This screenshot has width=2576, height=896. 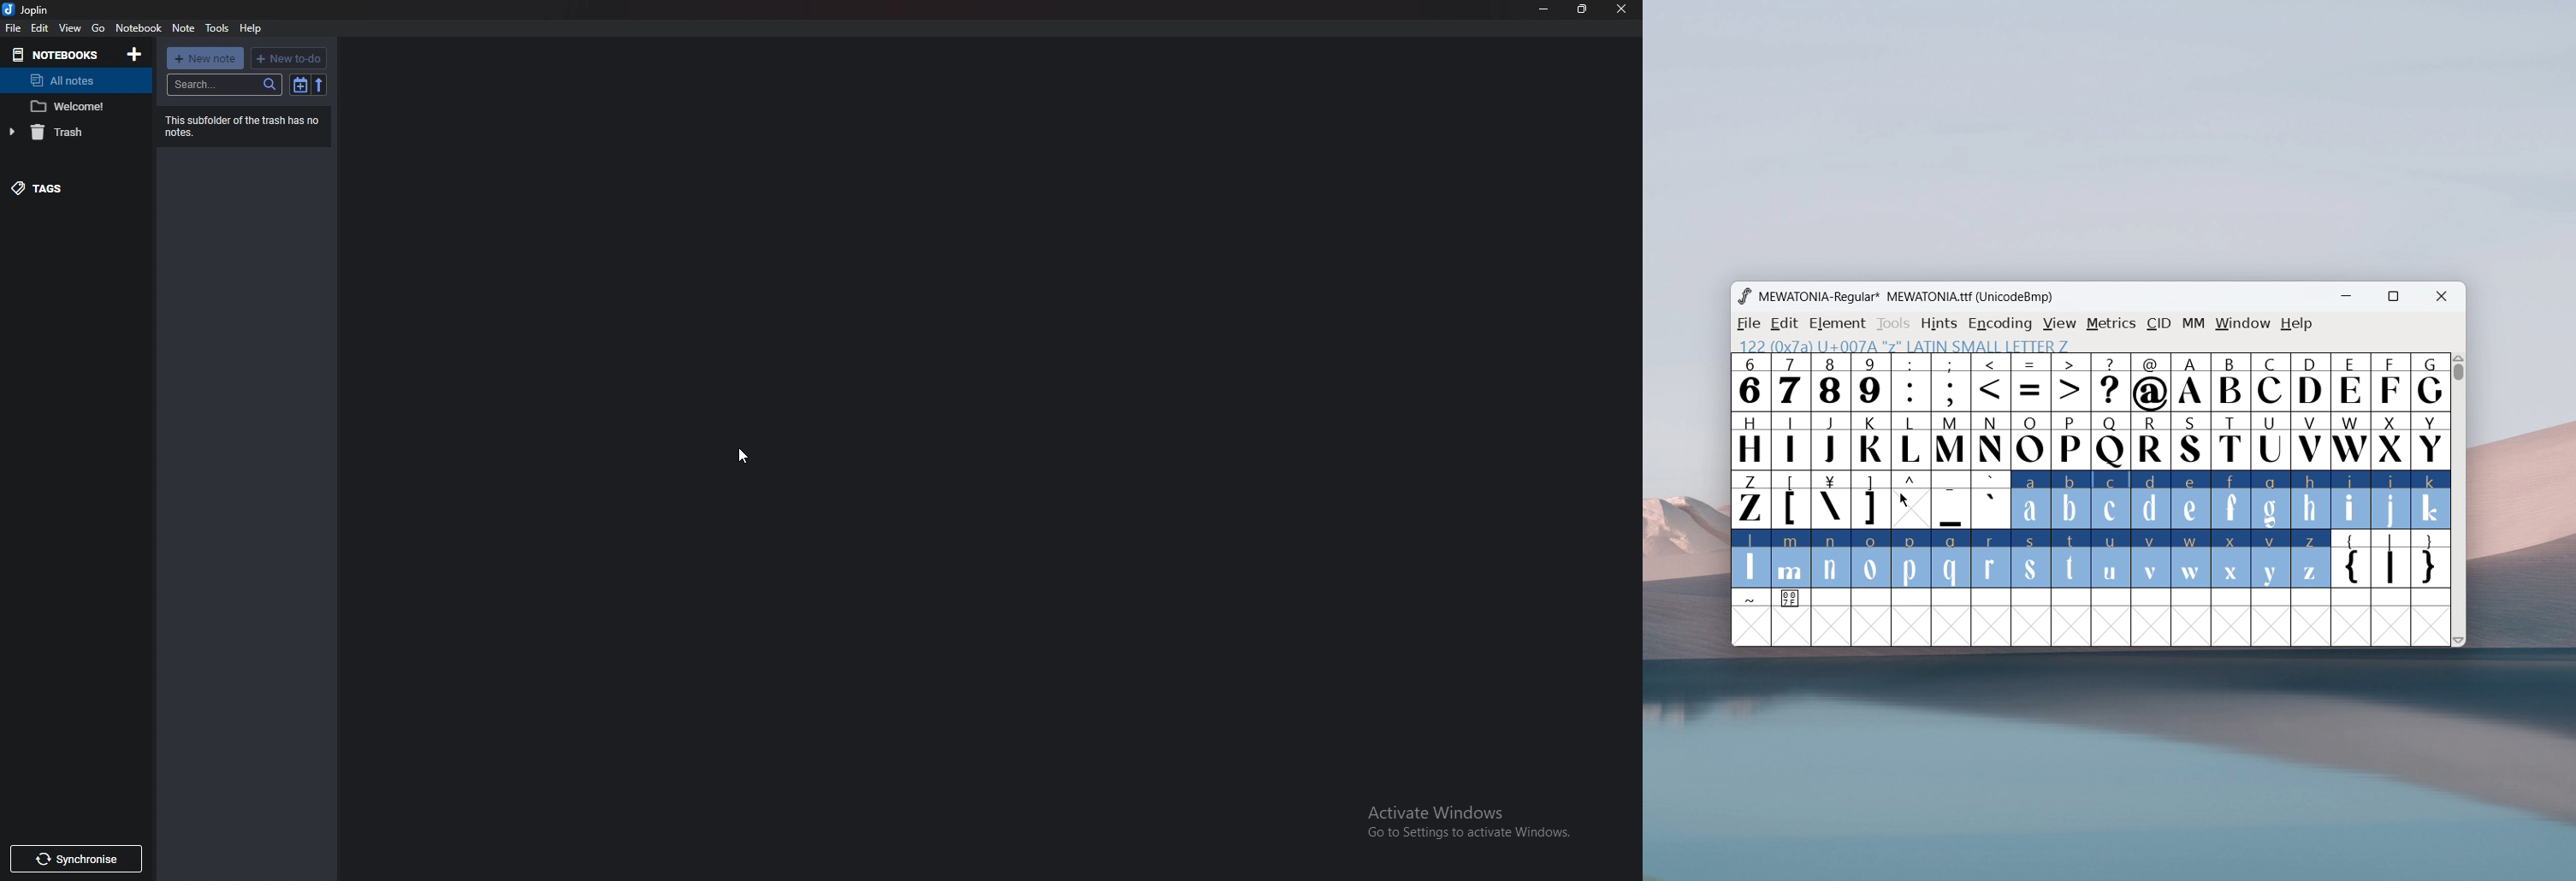 I want to click on tools, so click(x=1894, y=324).